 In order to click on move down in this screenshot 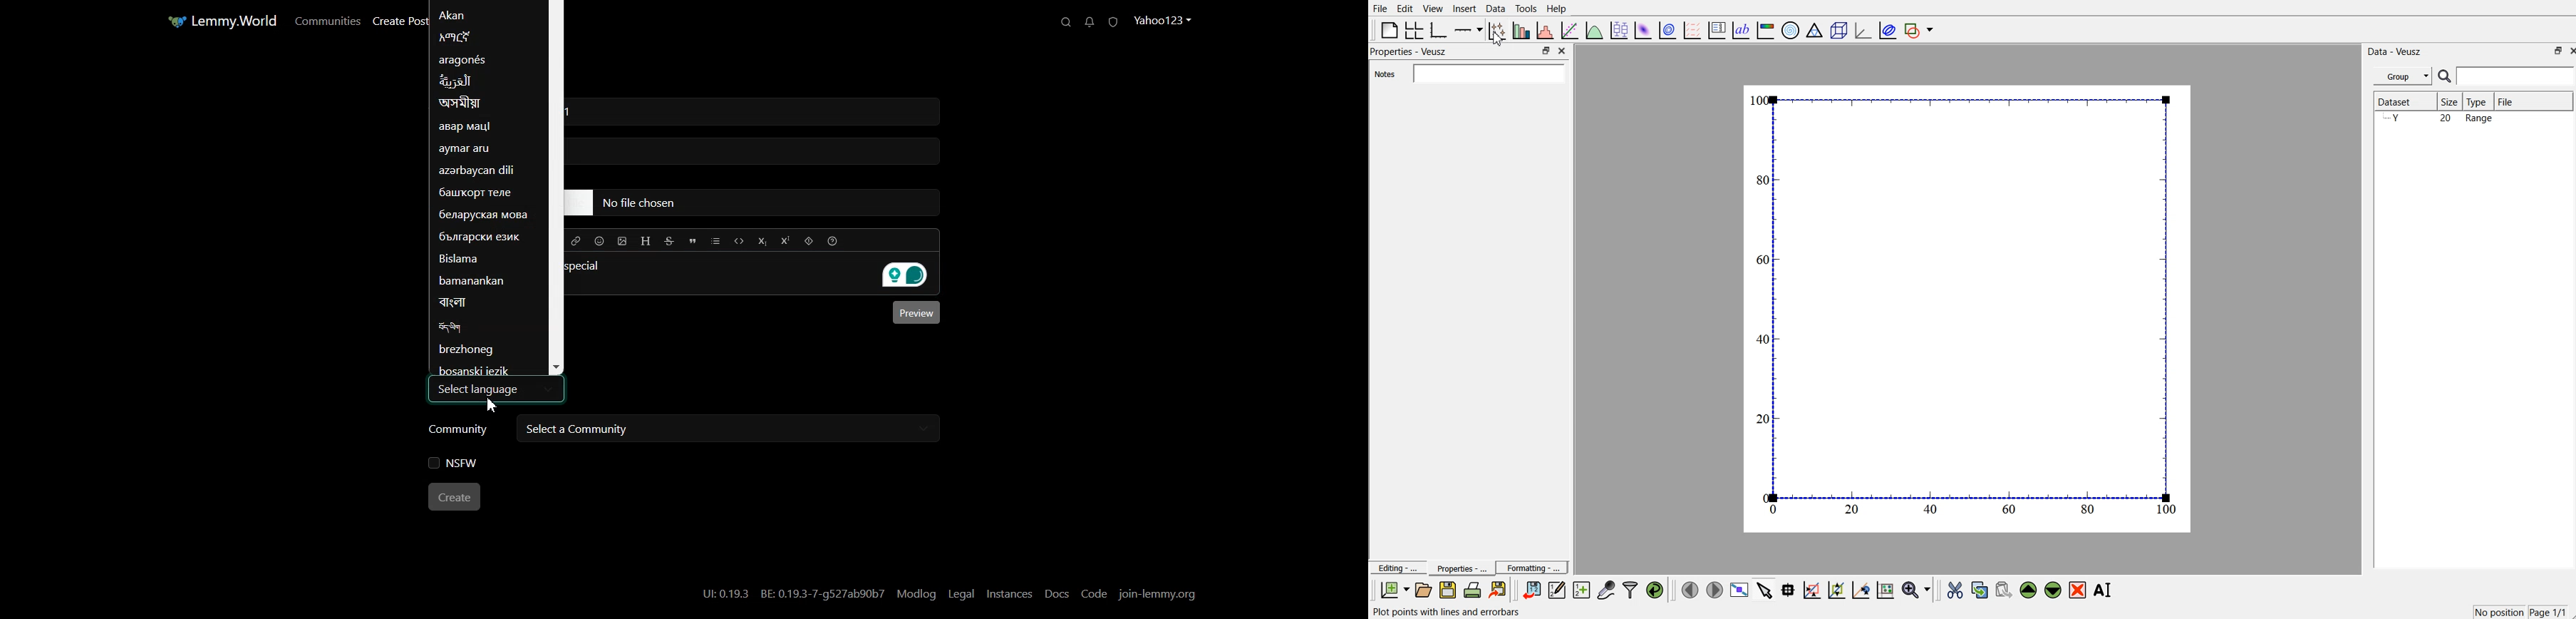, I will do `click(2054, 589)`.